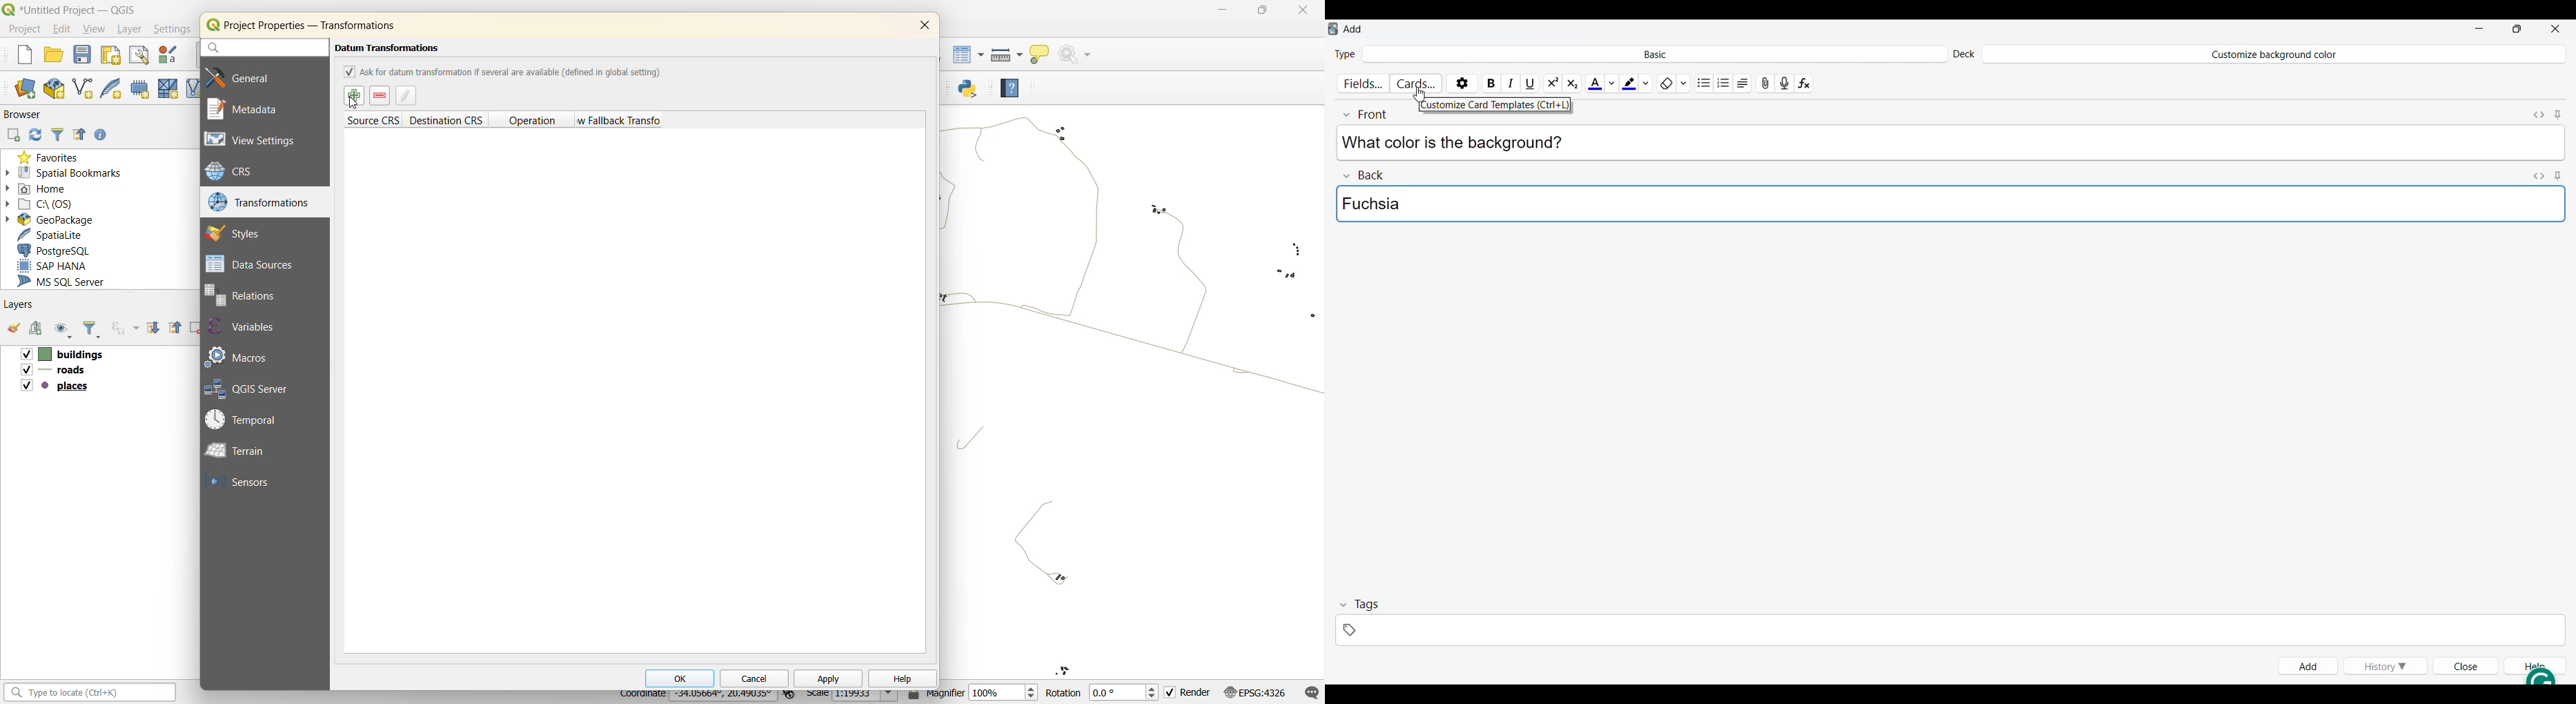  I want to click on Software logo, so click(1333, 29).